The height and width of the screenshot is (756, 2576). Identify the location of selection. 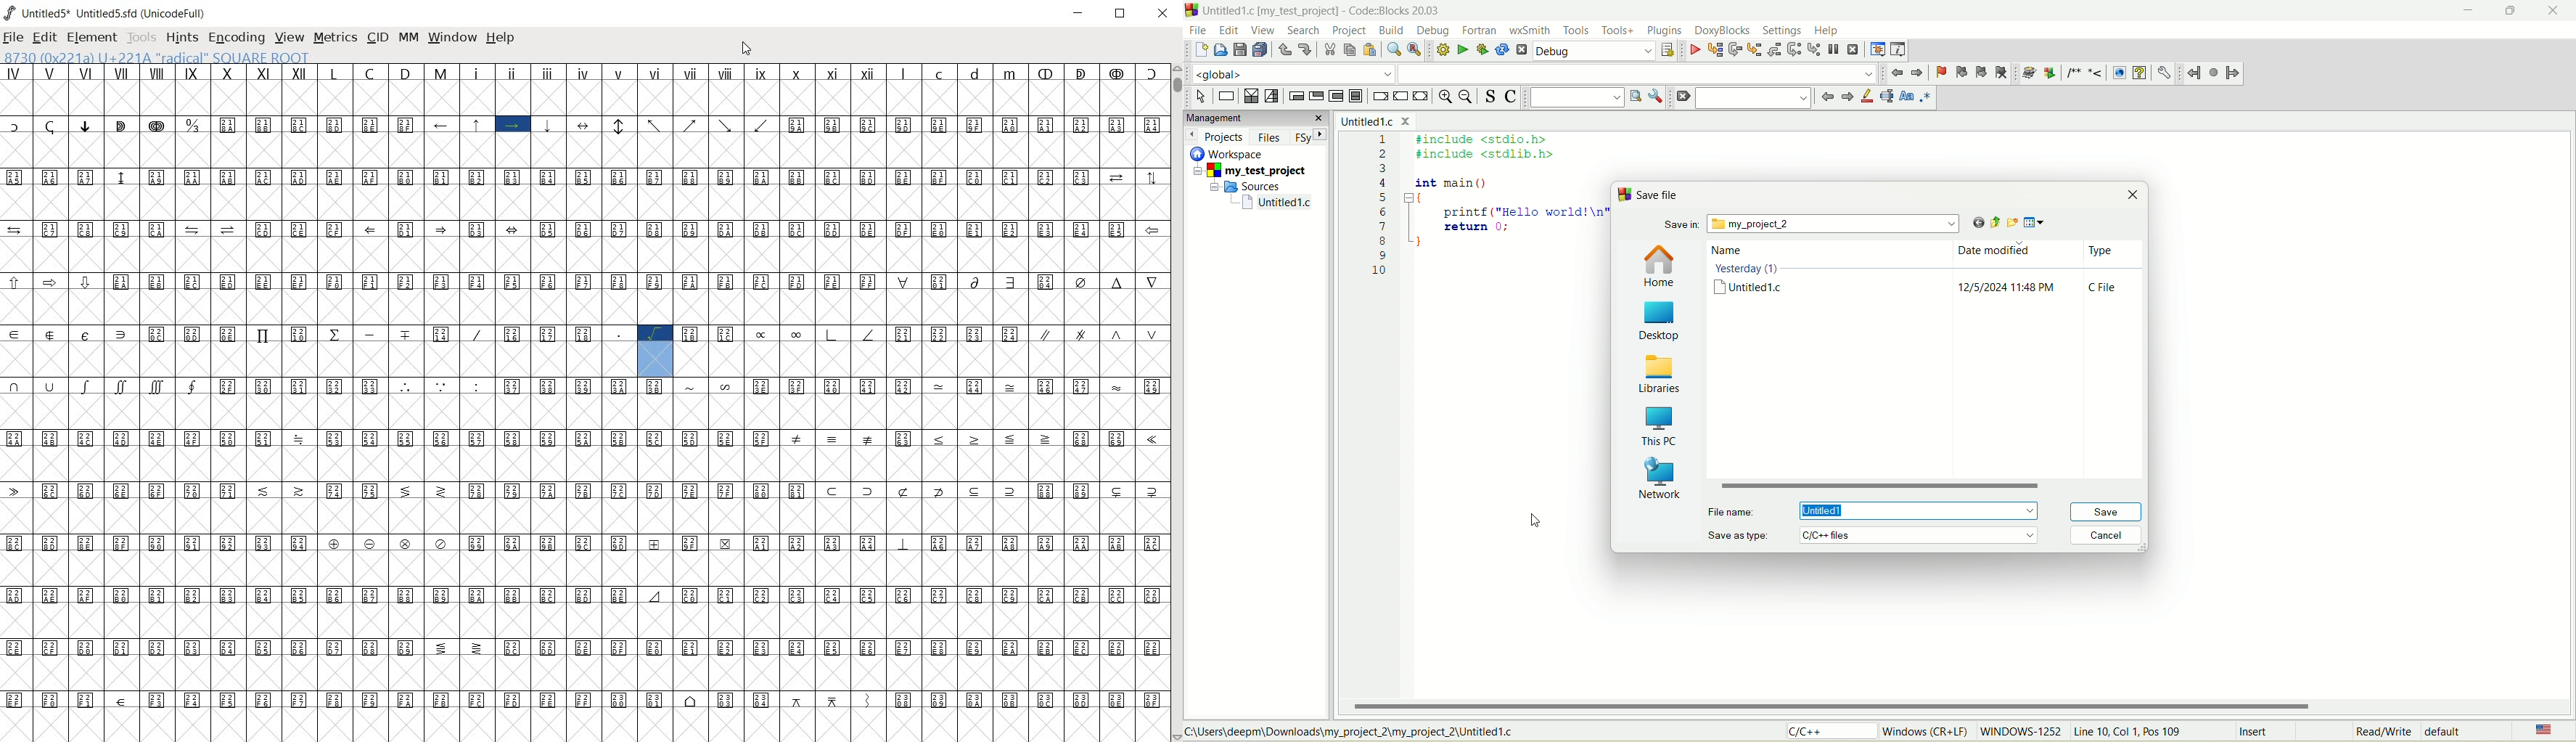
(1272, 97).